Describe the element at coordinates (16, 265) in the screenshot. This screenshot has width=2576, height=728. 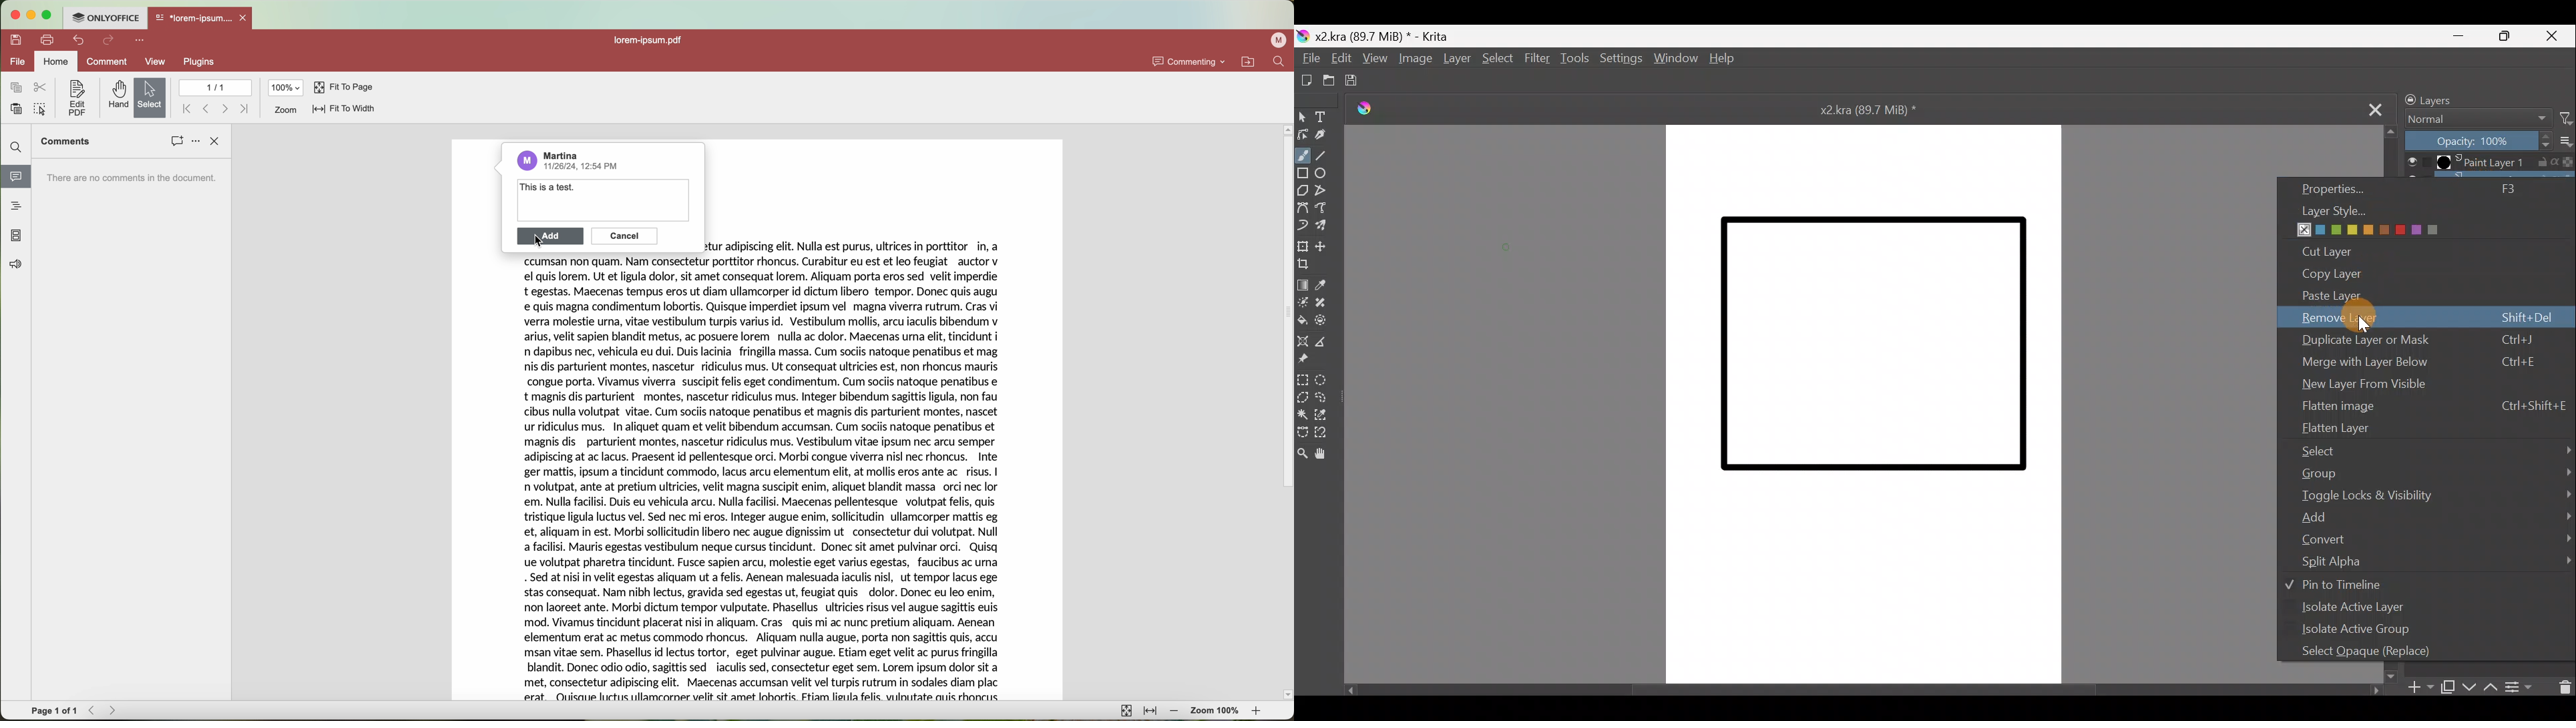
I see `feedback & support` at that location.